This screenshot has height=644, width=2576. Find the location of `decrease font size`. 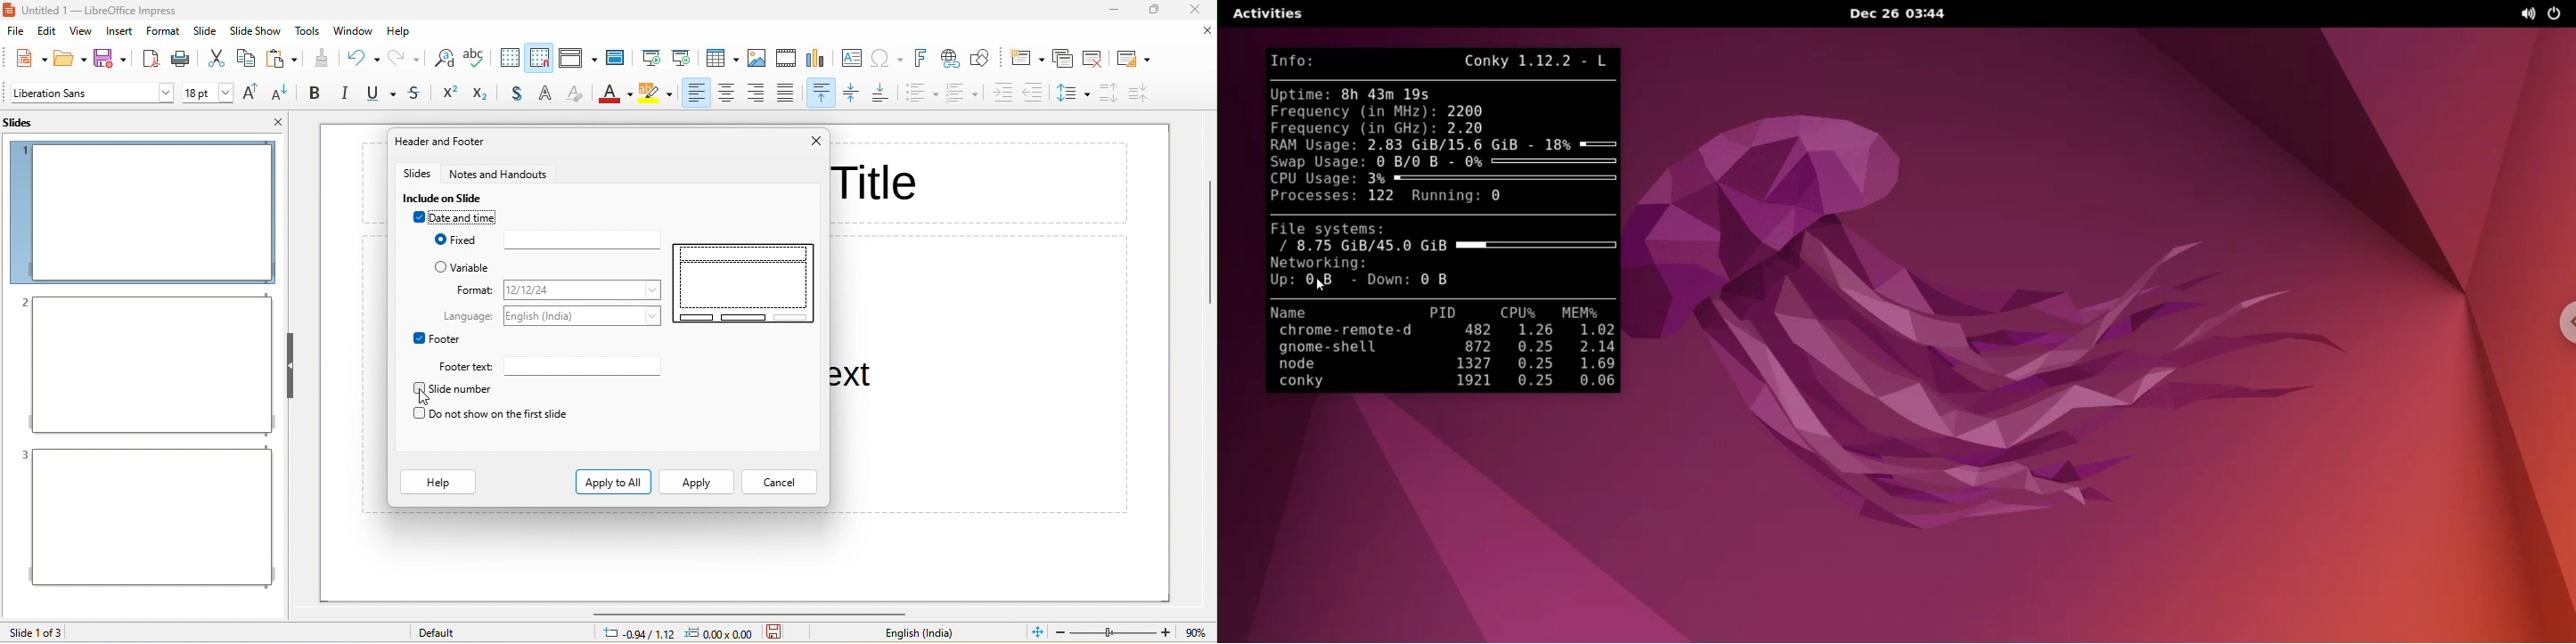

decrease font size is located at coordinates (282, 94).